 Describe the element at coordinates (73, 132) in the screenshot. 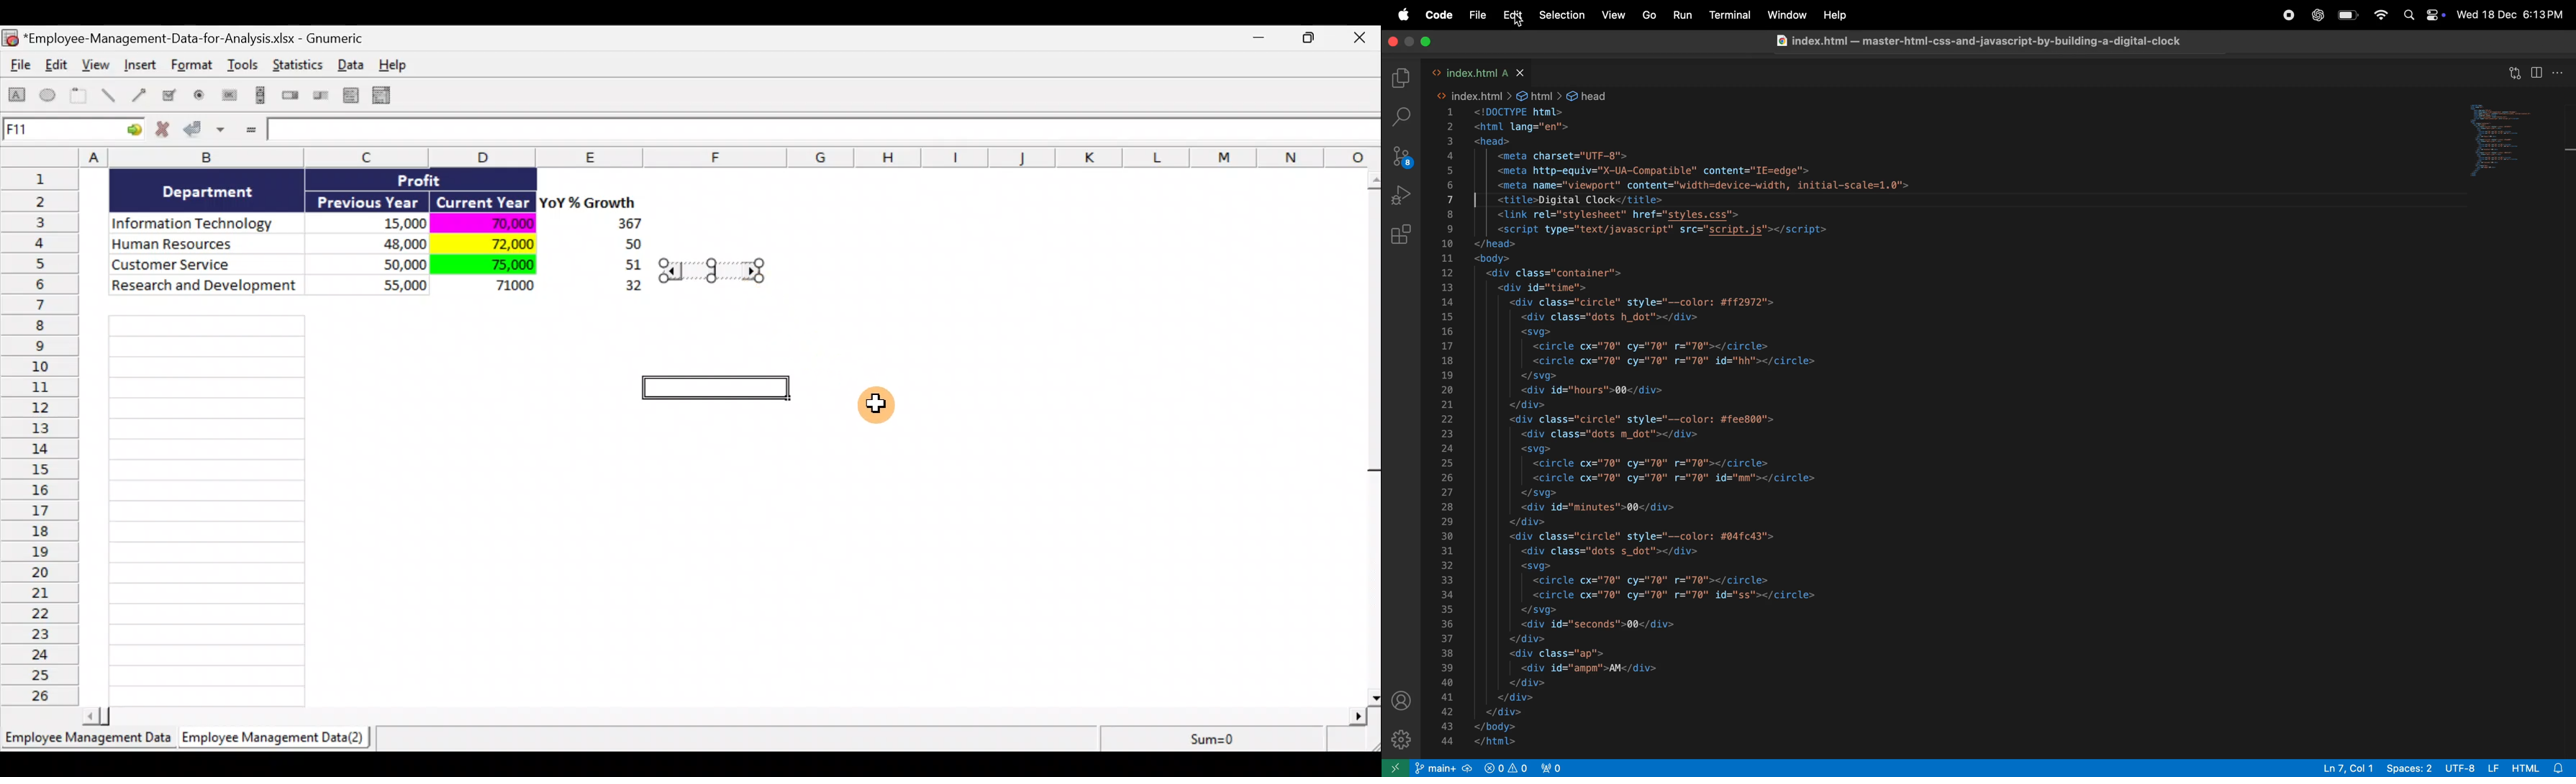

I see `Cell allocation` at that location.